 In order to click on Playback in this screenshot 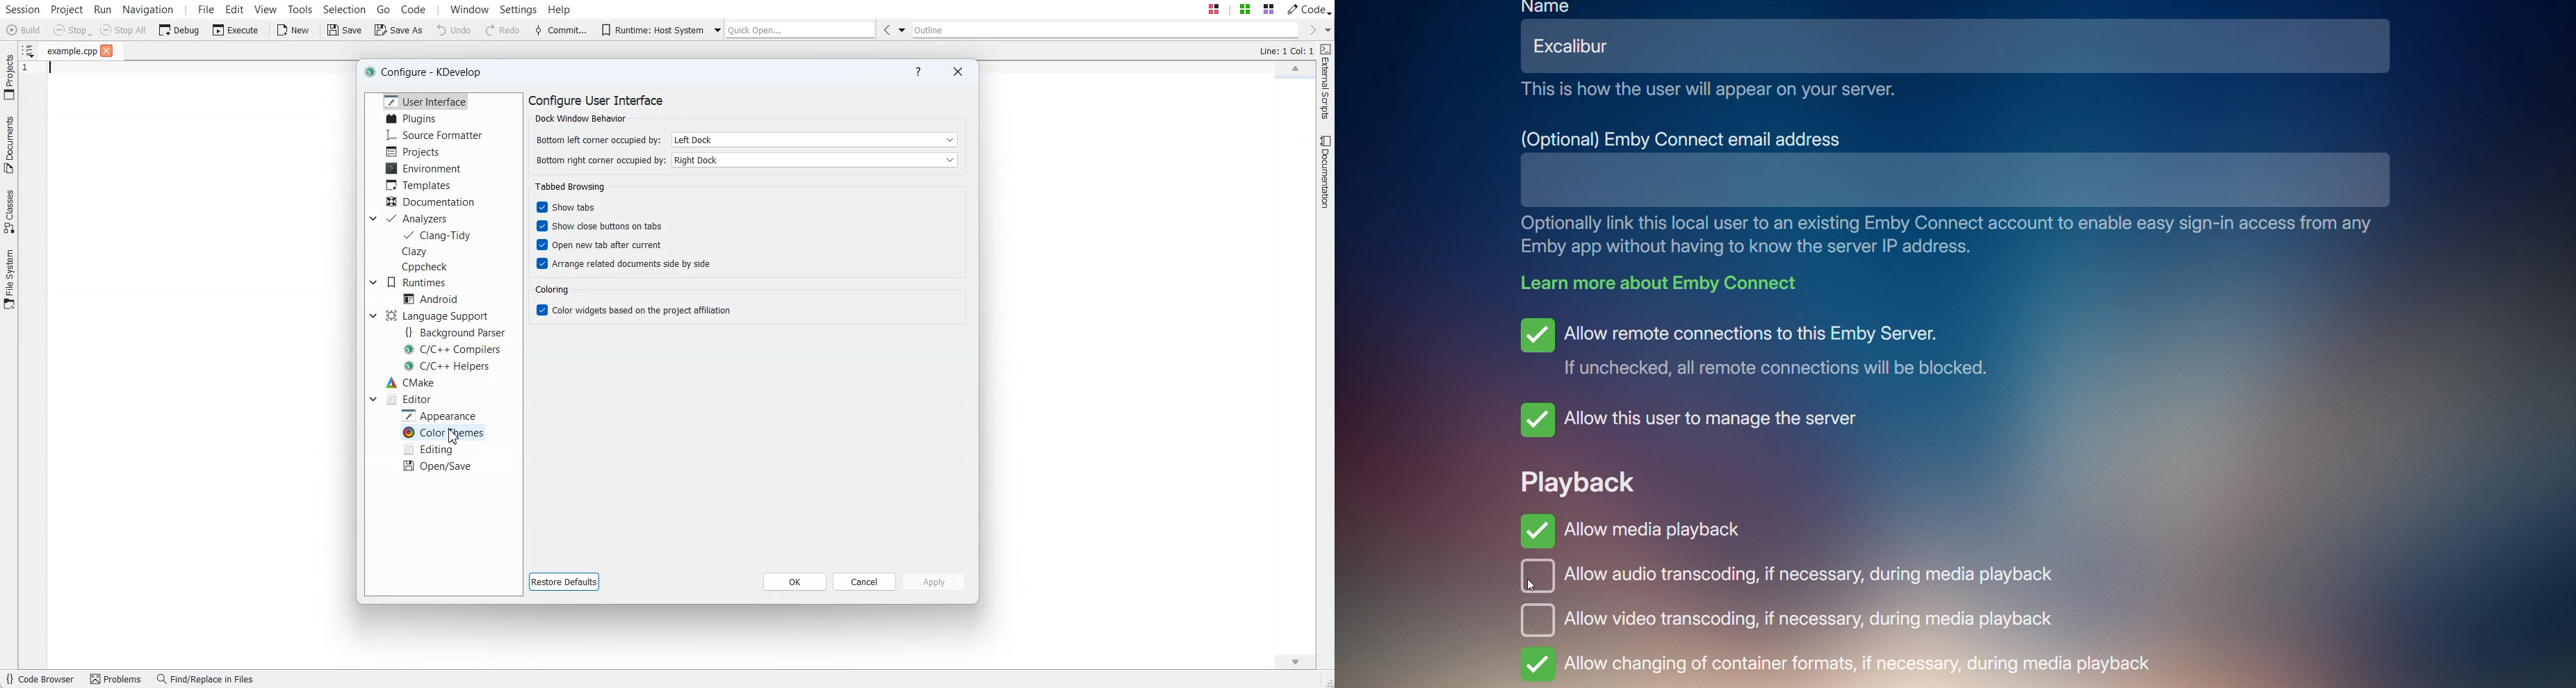, I will do `click(1578, 479)`.